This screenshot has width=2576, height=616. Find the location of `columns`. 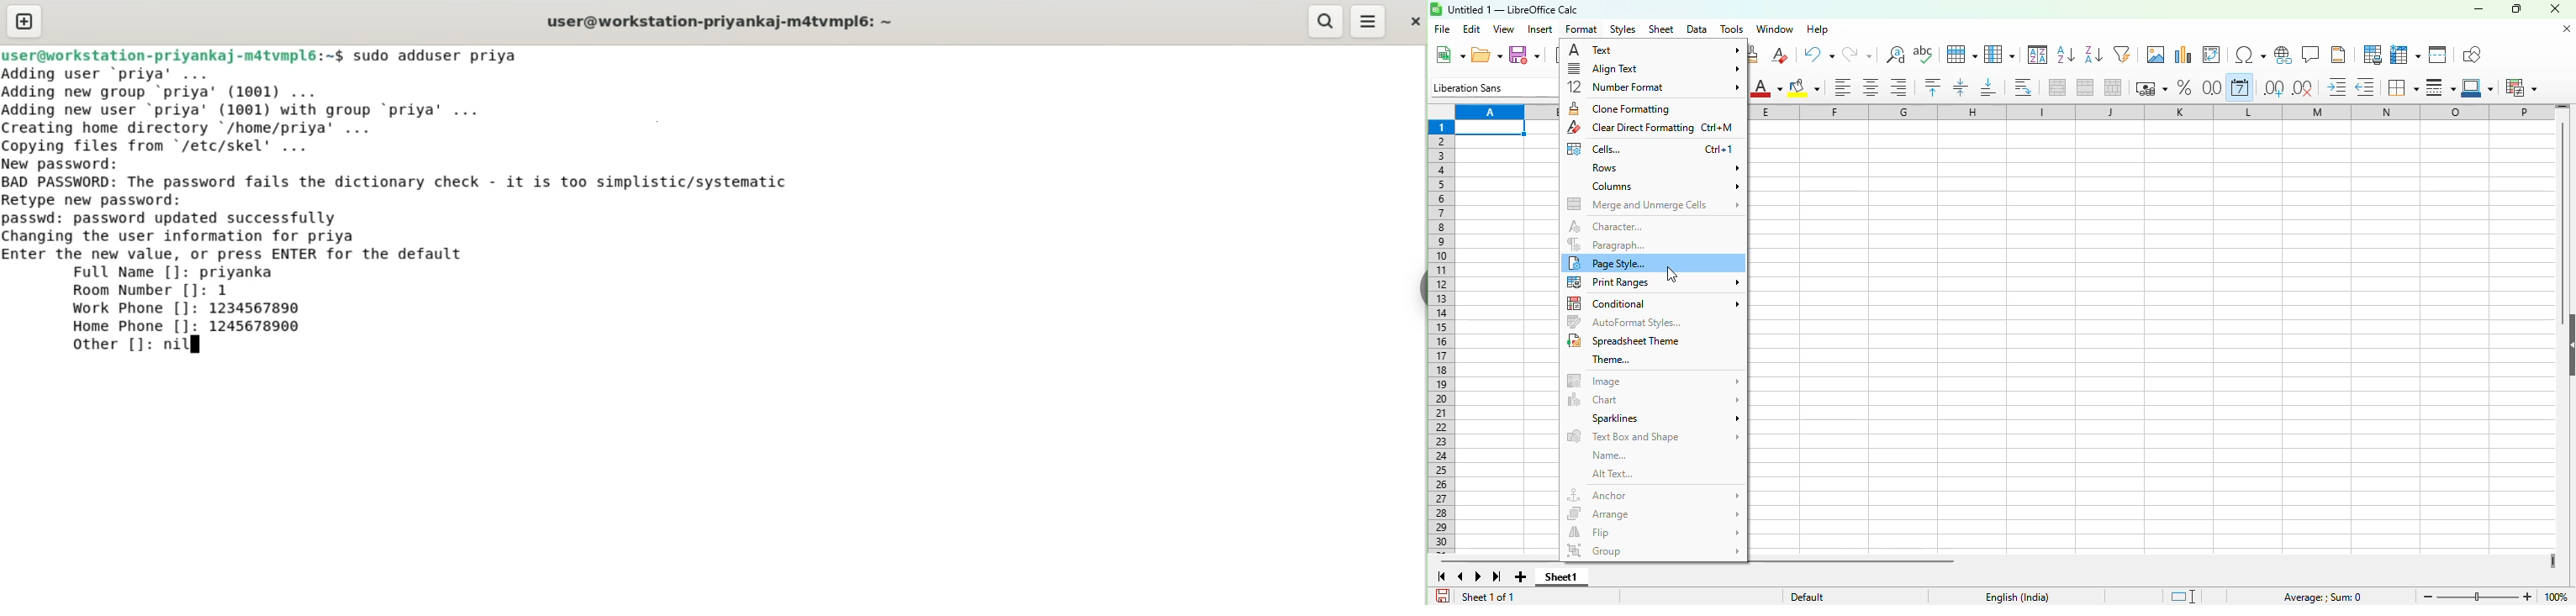

columns is located at coordinates (2153, 113).